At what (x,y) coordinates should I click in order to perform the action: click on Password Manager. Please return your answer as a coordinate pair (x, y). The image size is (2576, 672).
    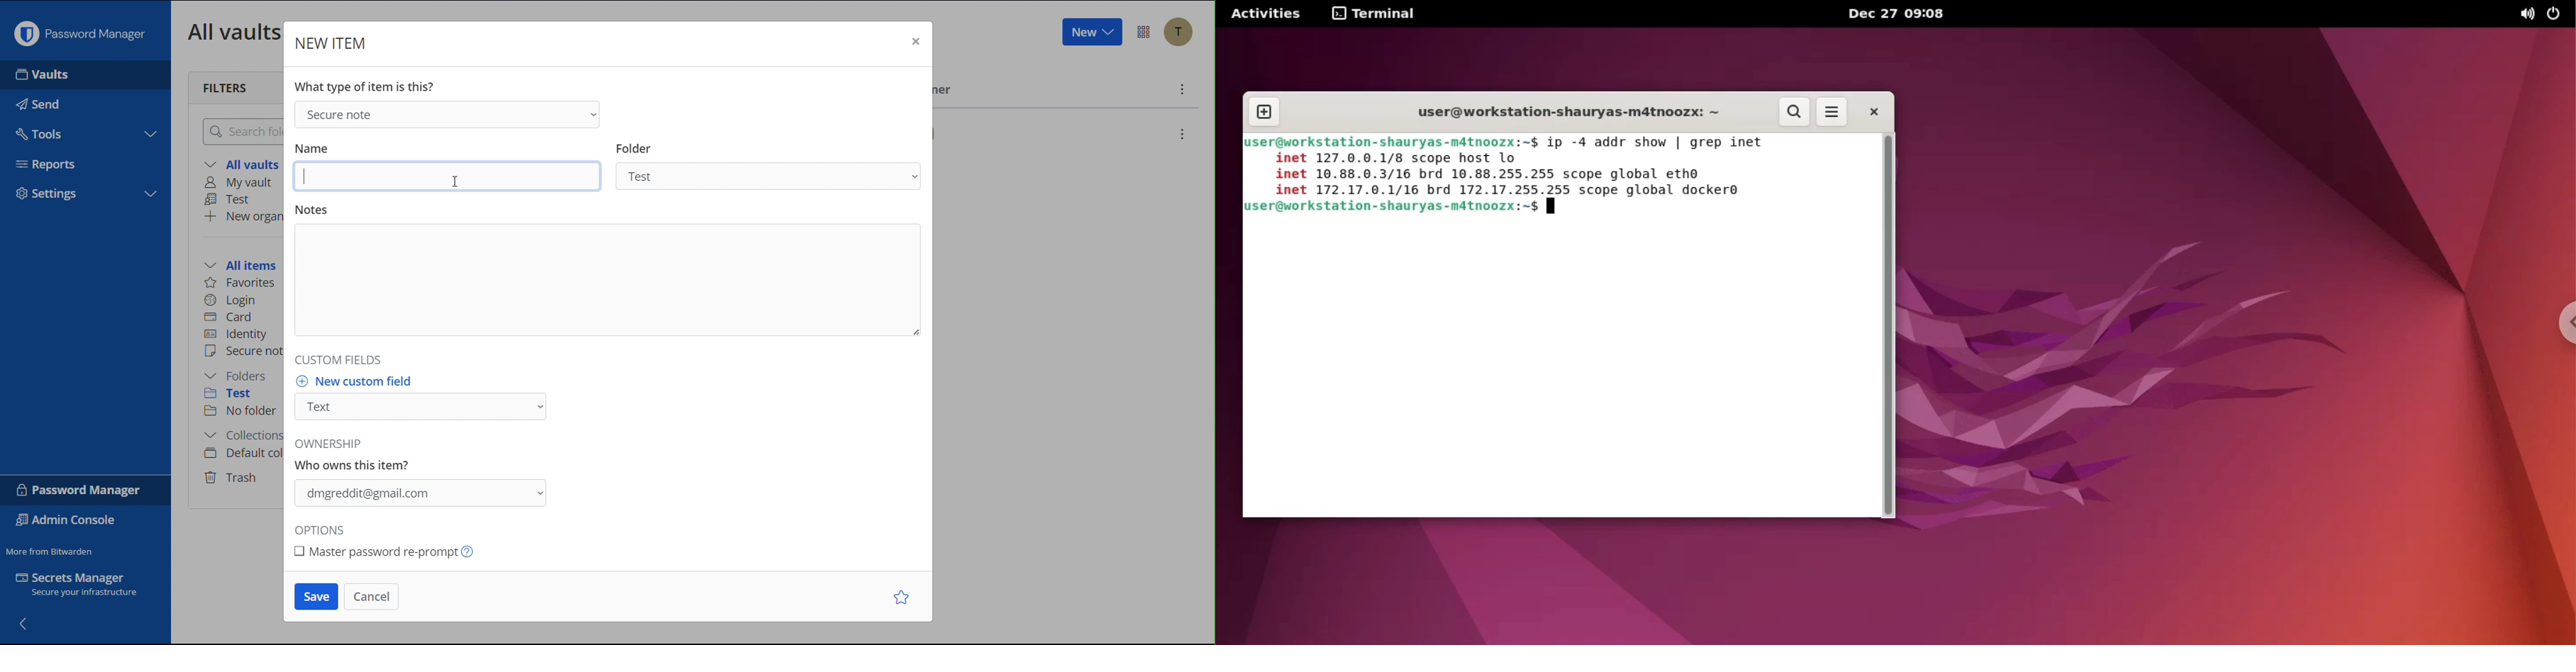
    Looking at the image, I should click on (79, 31).